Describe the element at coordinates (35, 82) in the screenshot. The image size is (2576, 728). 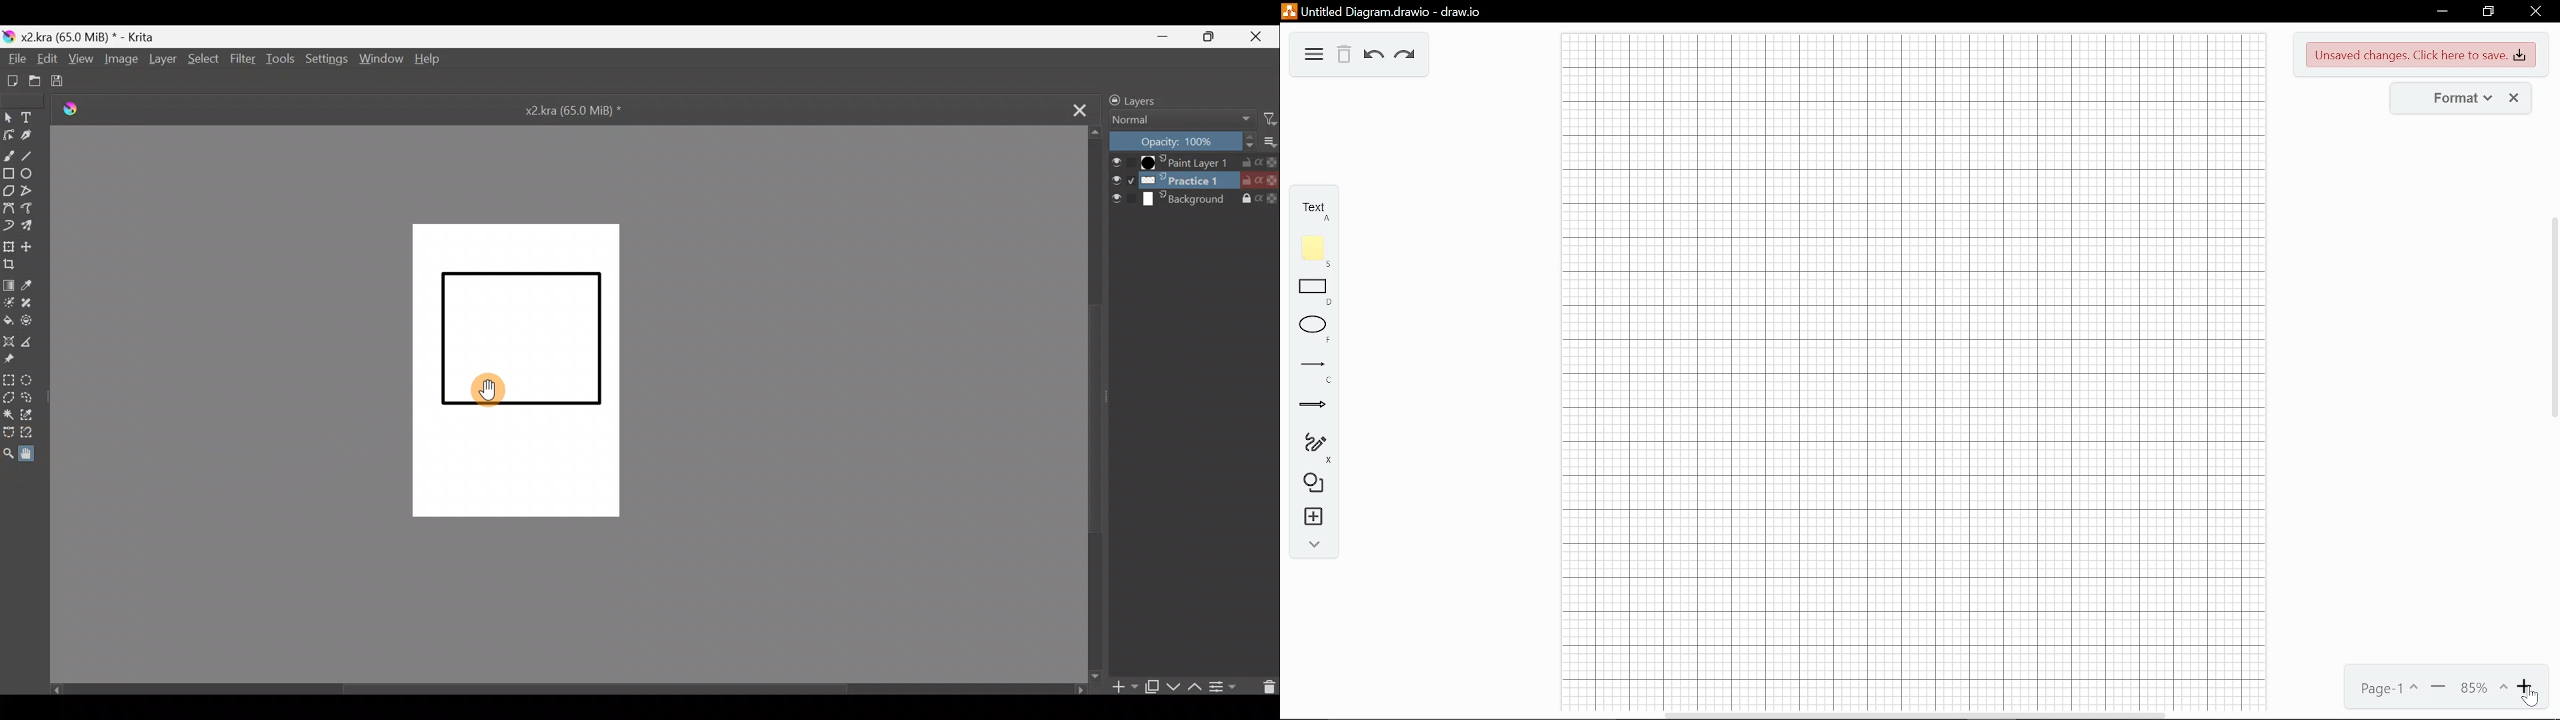
I see `Open existing document` at that location.